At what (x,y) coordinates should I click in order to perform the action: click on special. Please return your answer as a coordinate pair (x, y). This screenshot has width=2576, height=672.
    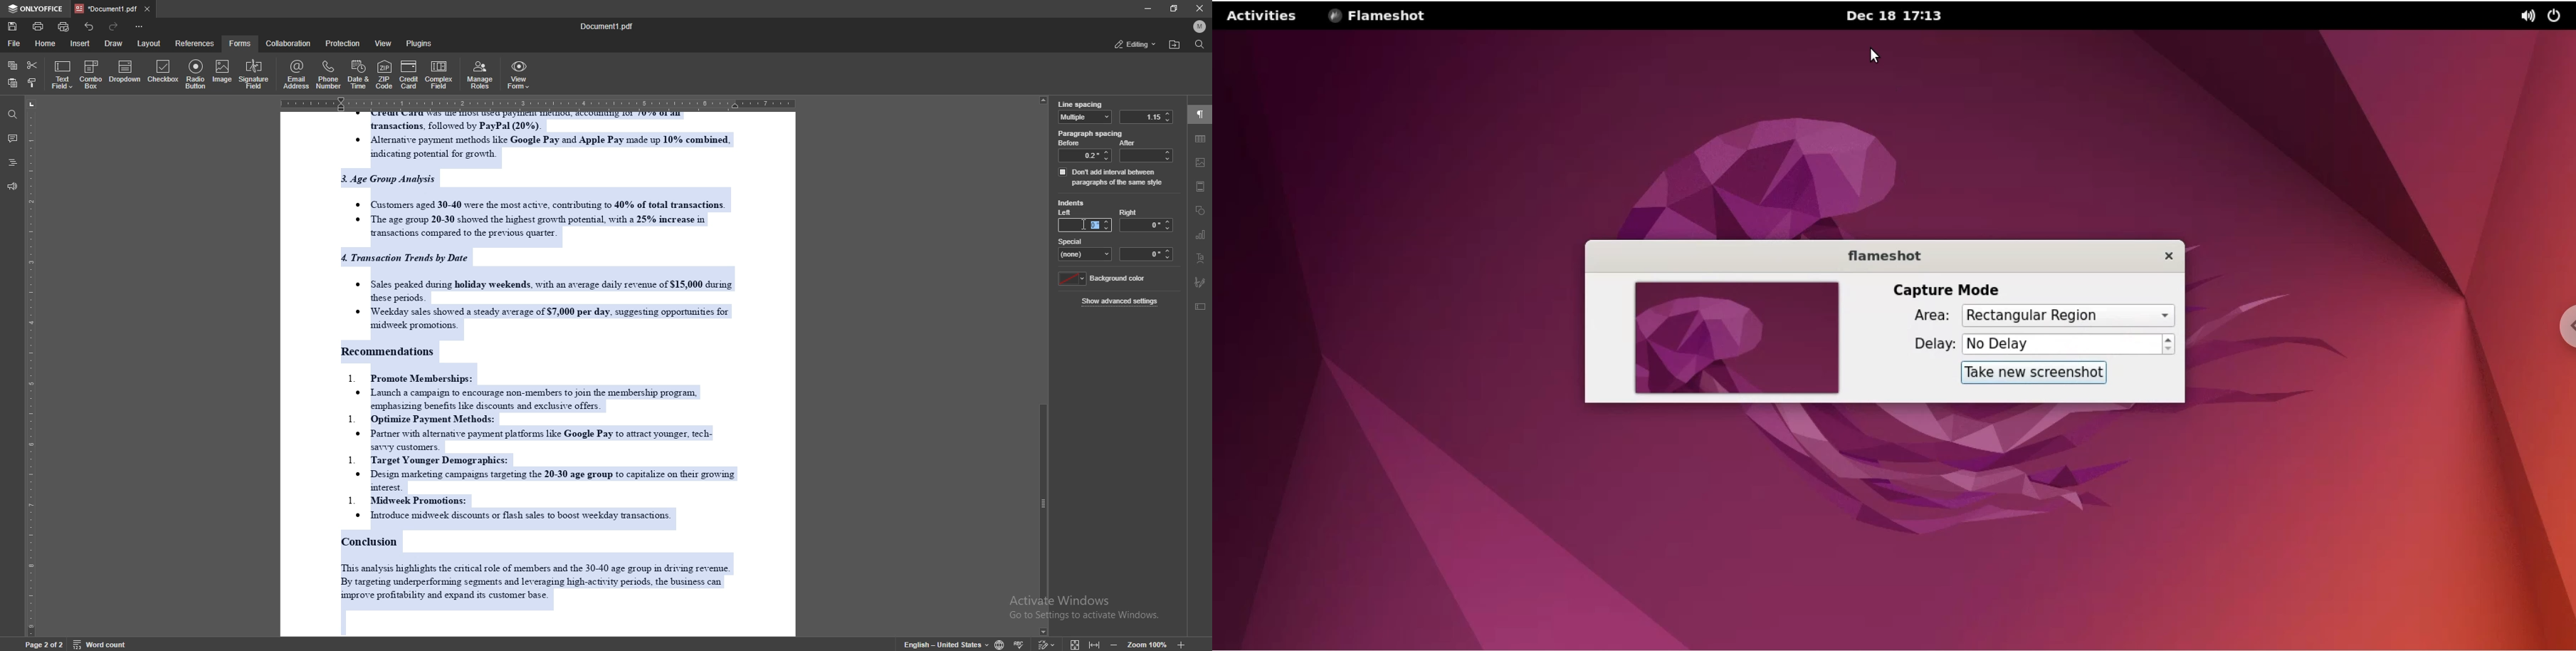
    Looking at the image, I should click on (1086, 248).